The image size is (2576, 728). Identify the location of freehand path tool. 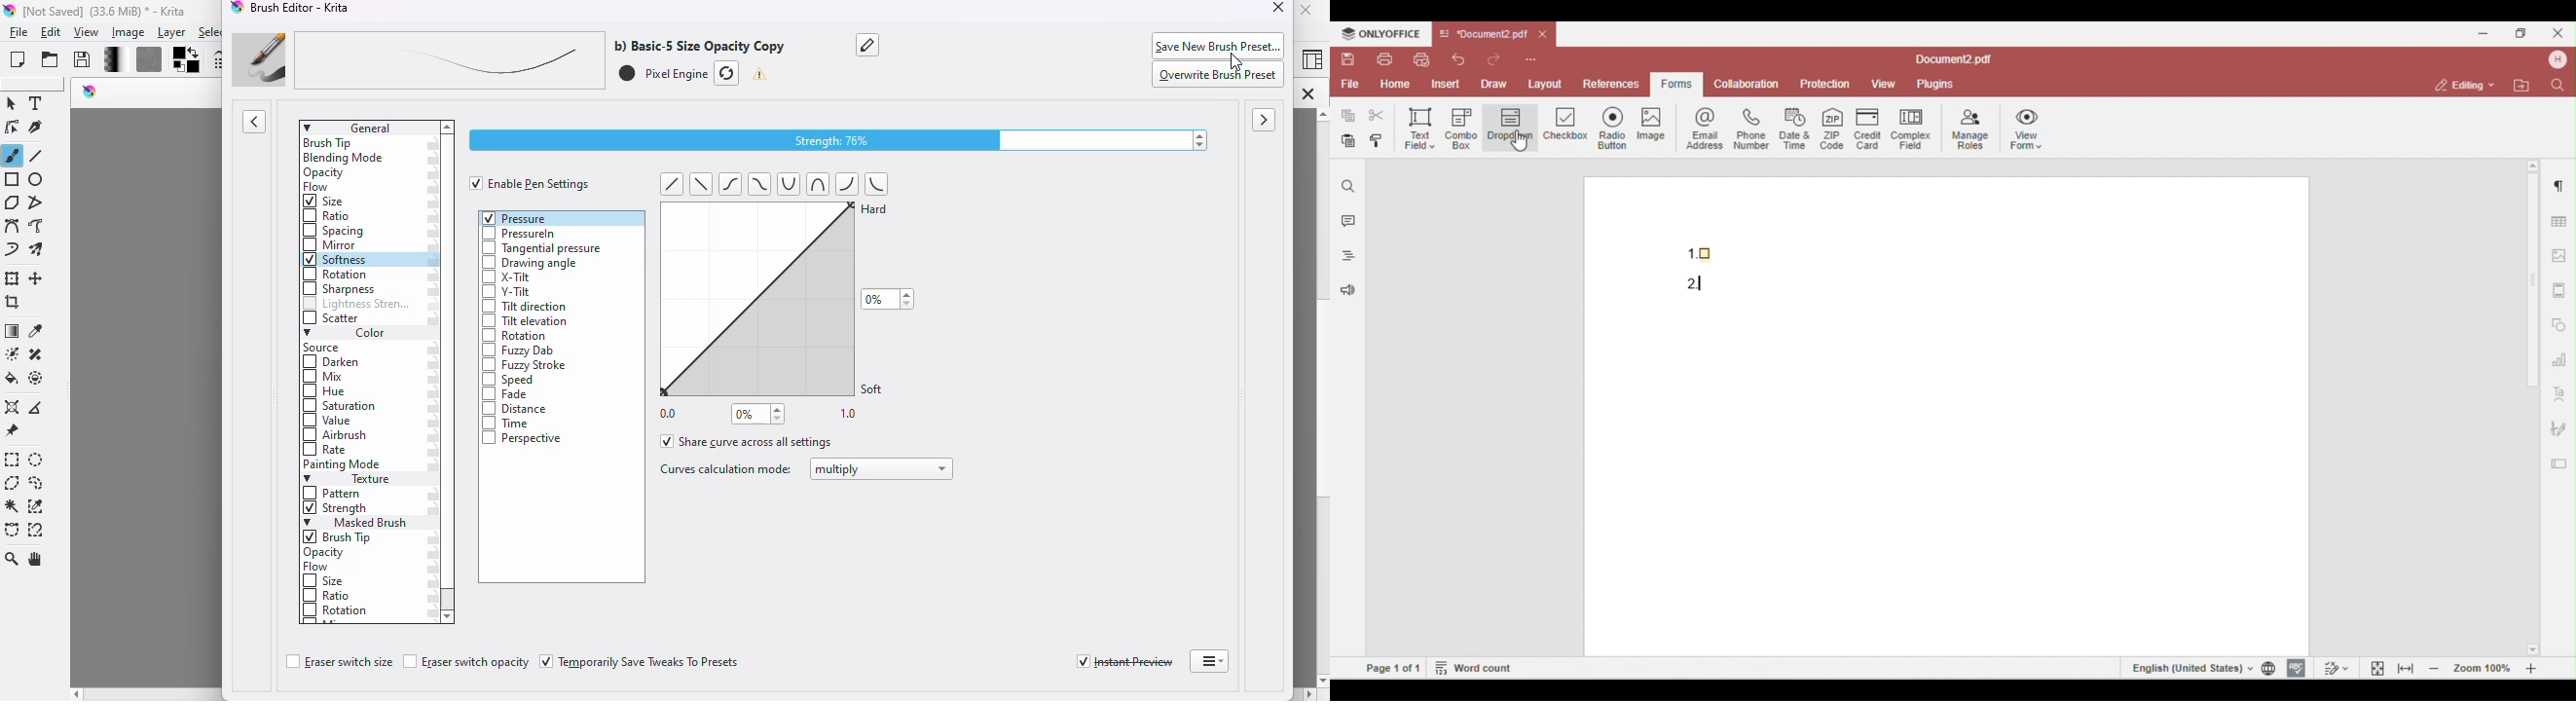
(37, 226).